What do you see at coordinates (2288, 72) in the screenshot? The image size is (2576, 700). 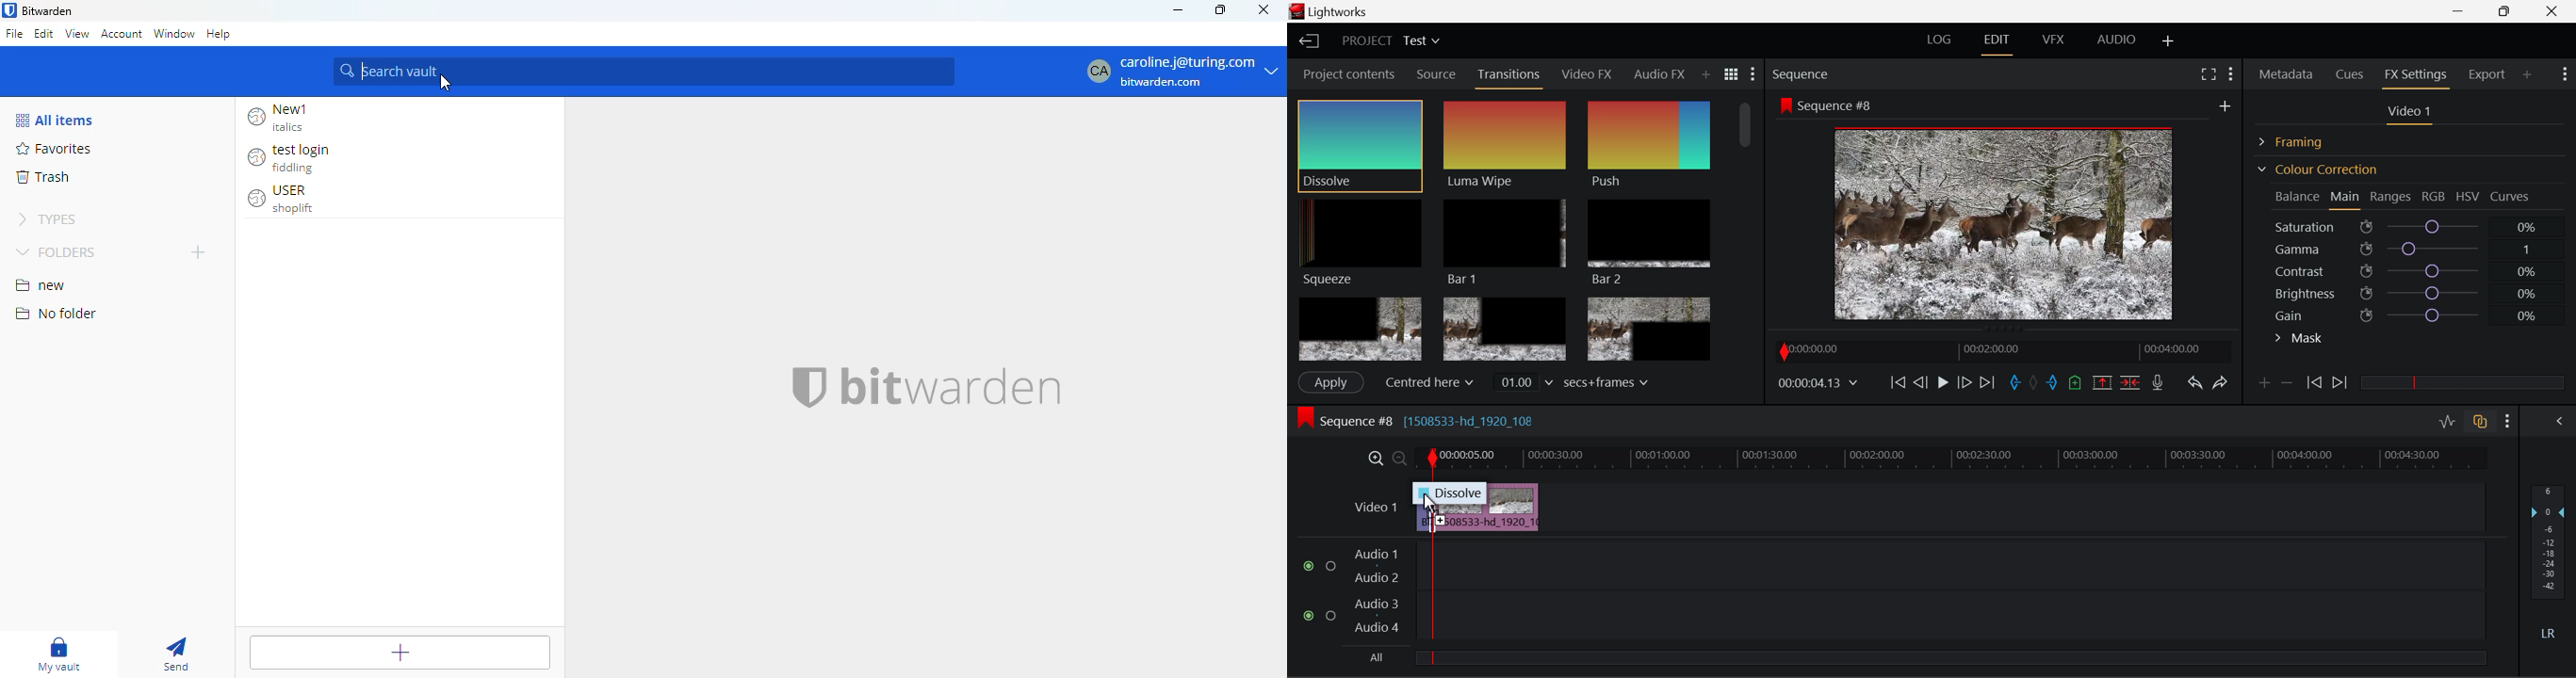 I see `Metadata Panel` at bounding box center [2288, 72].